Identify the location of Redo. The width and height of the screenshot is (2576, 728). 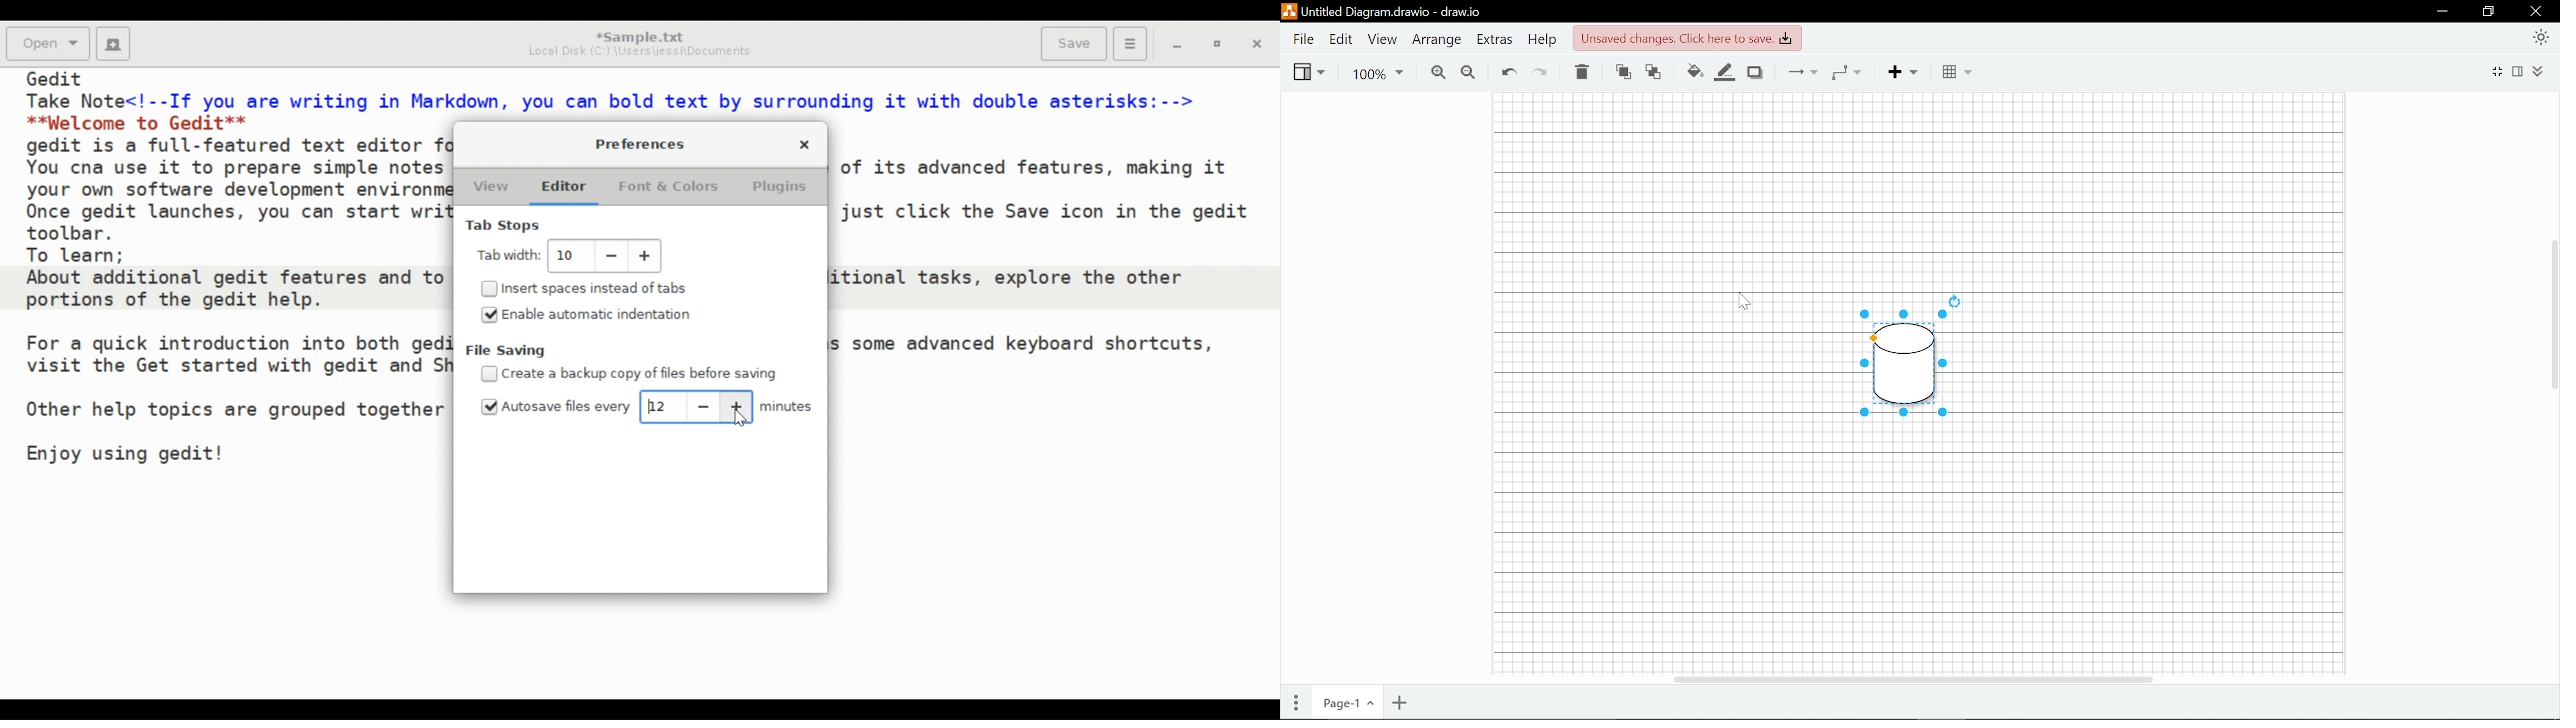
(1542, 73).